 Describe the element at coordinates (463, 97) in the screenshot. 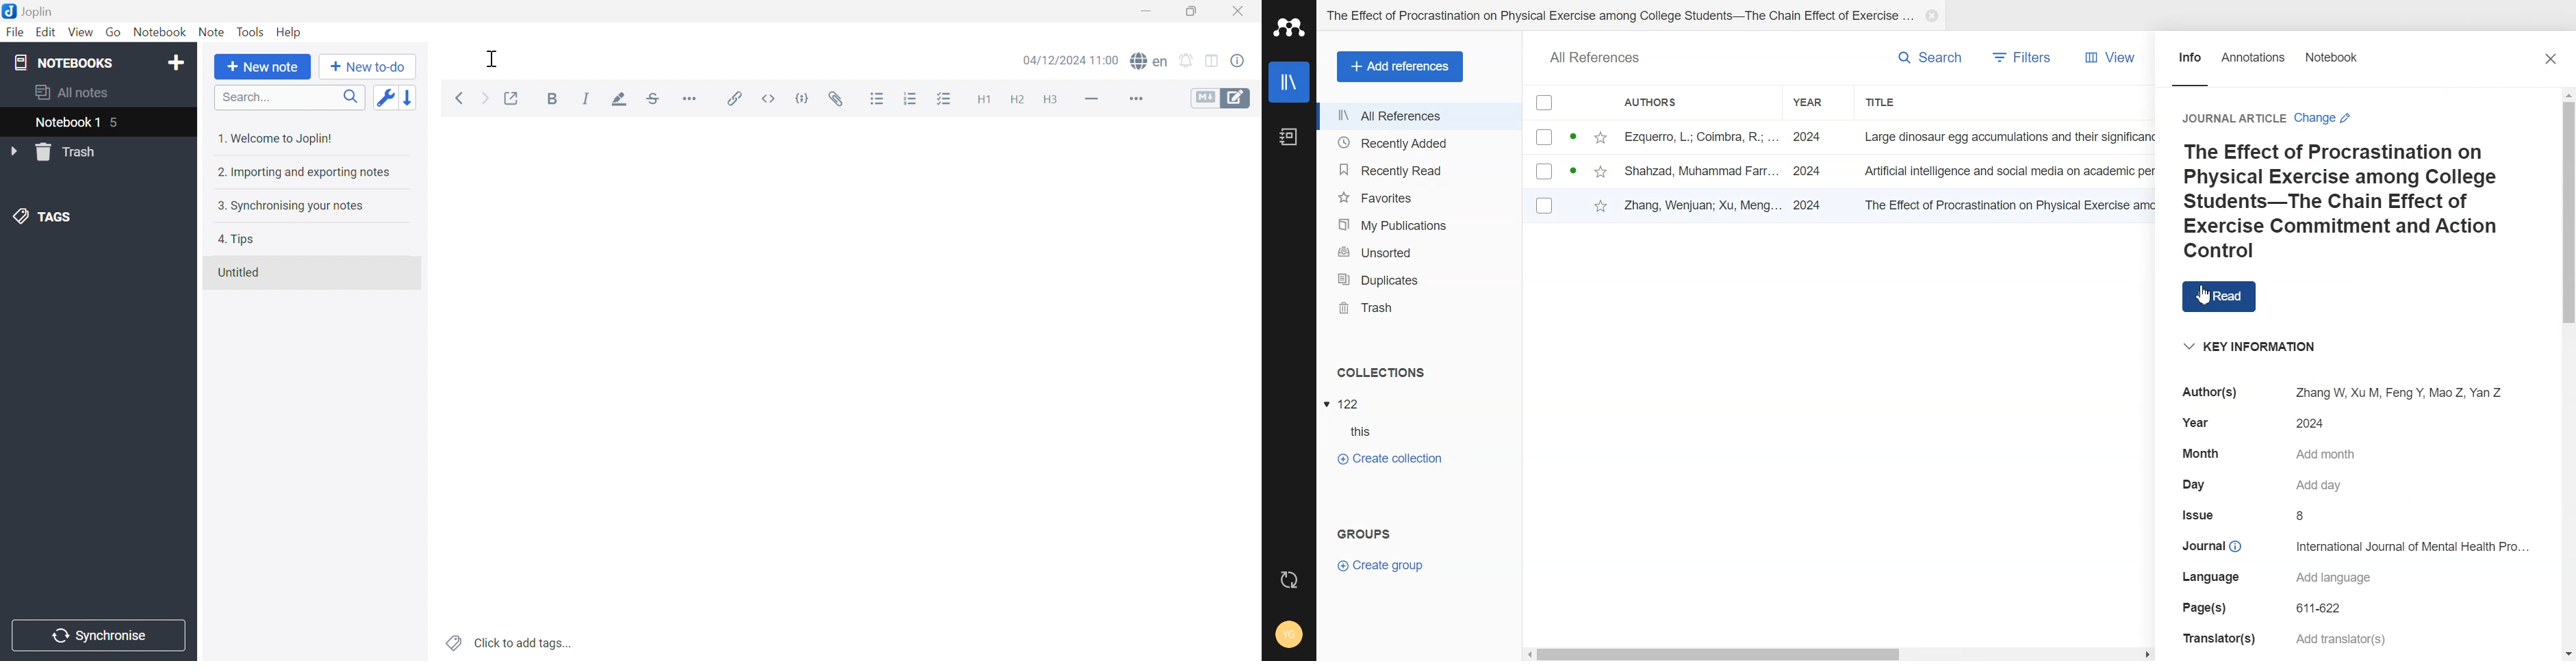

I see `Back` at that location.